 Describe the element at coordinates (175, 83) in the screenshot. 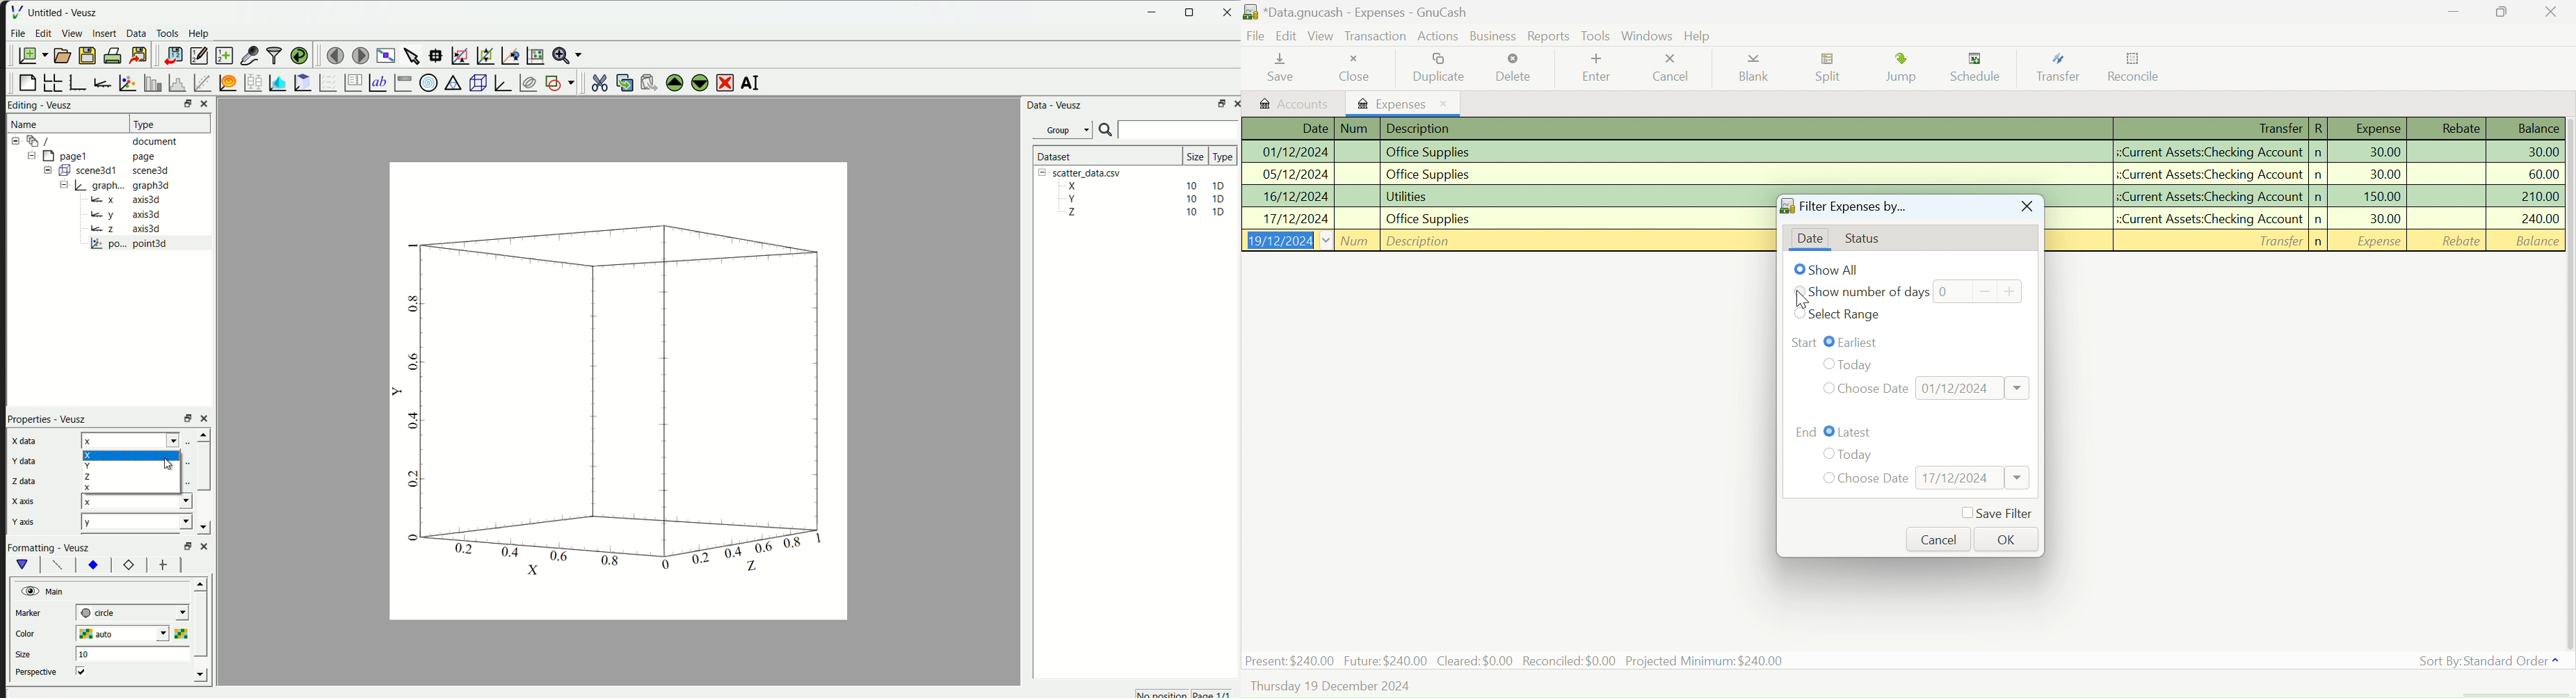

I see `histogram of dataset` at that location.